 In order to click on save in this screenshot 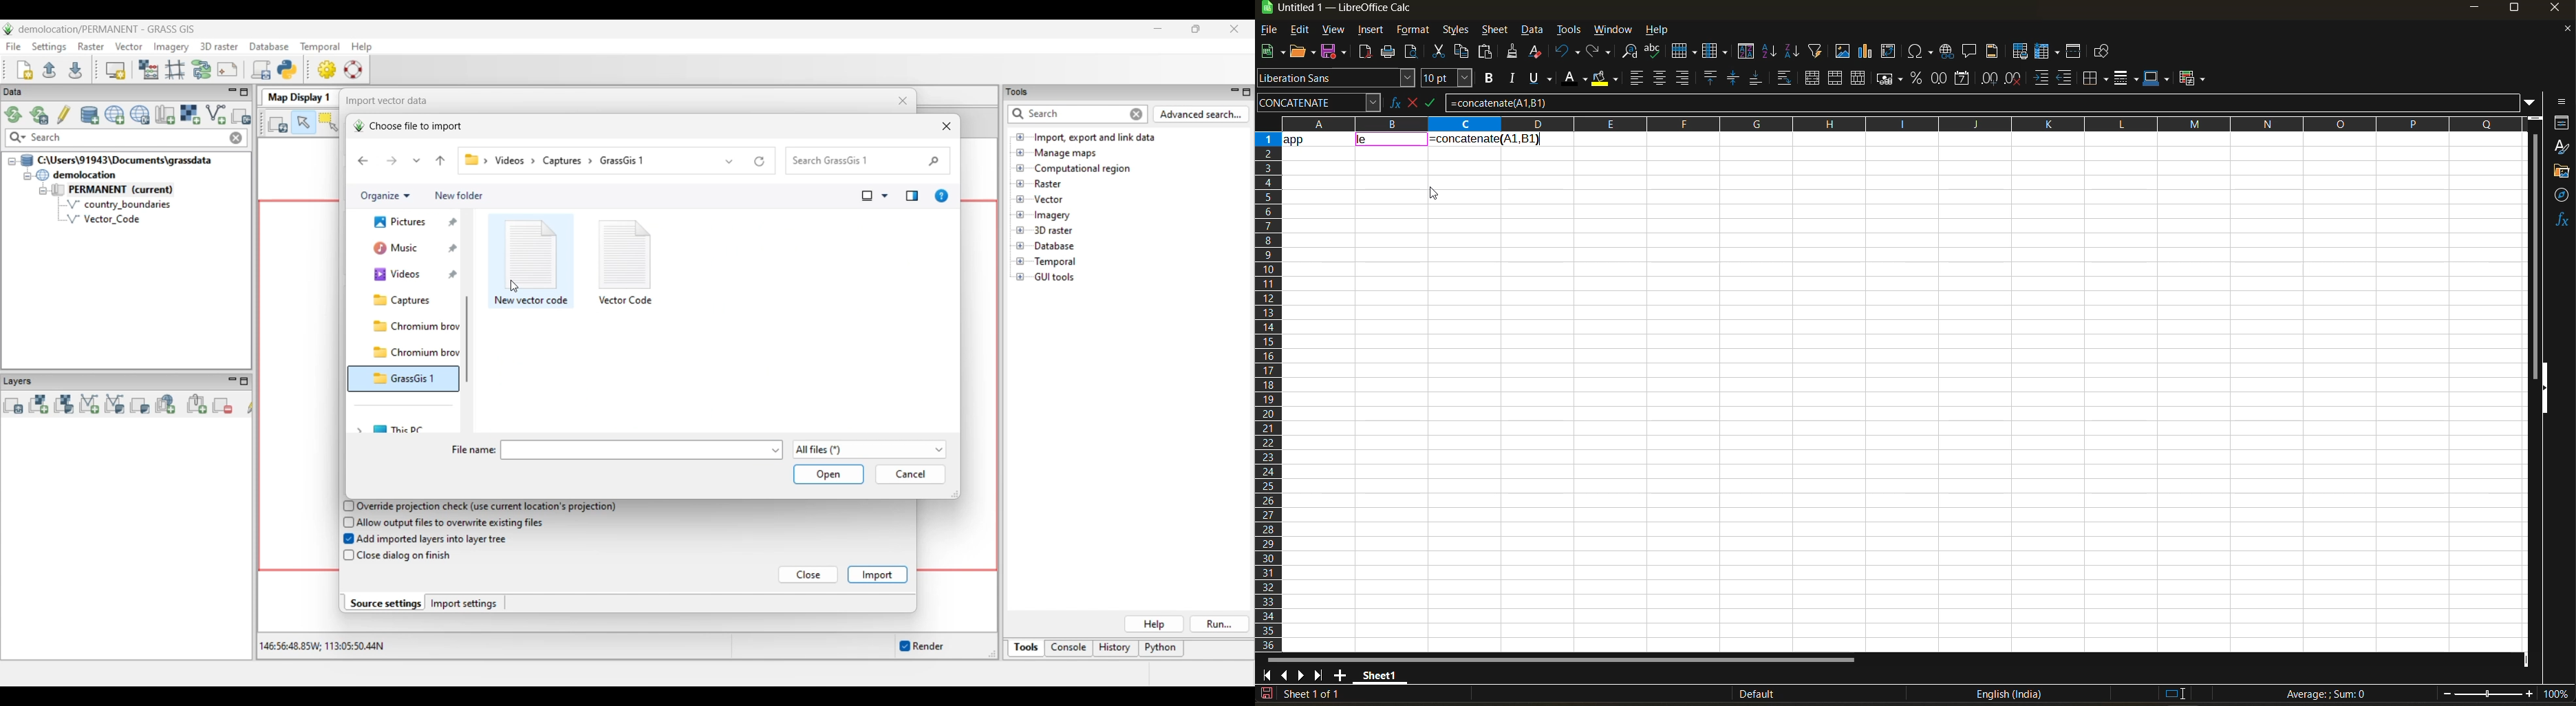, I will do `click(1336, 50)`.